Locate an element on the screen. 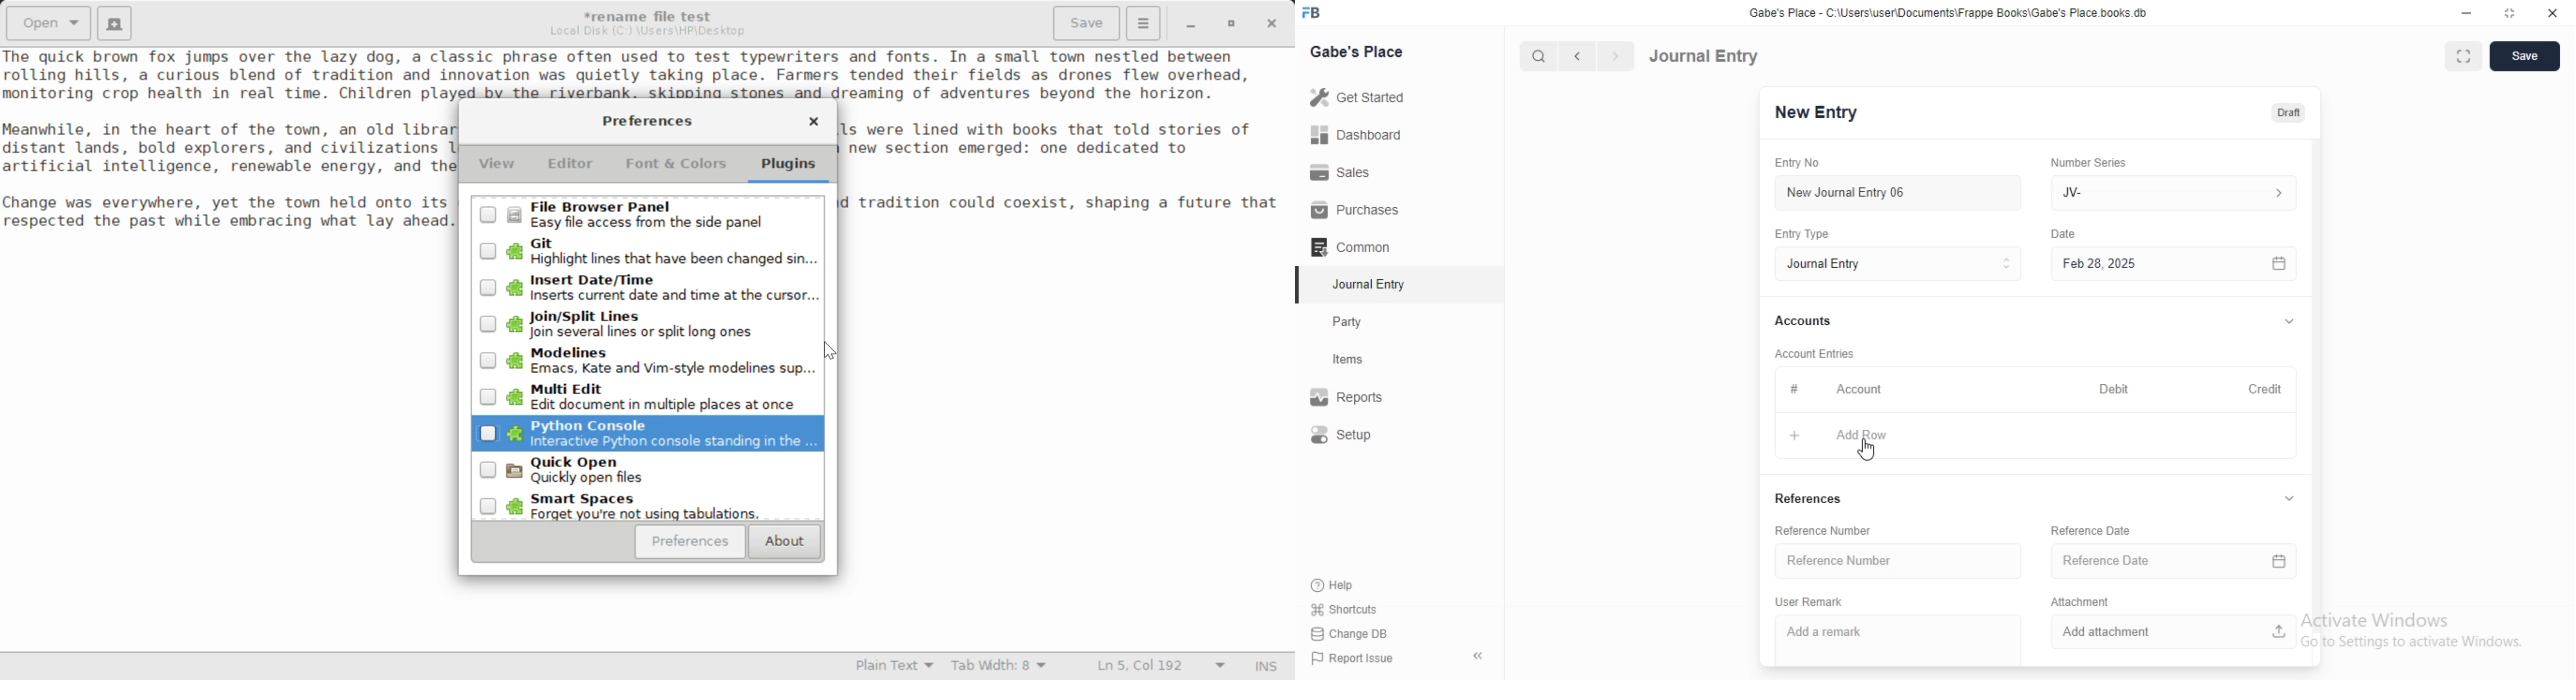  Account is located at coordinates (1844, 391).